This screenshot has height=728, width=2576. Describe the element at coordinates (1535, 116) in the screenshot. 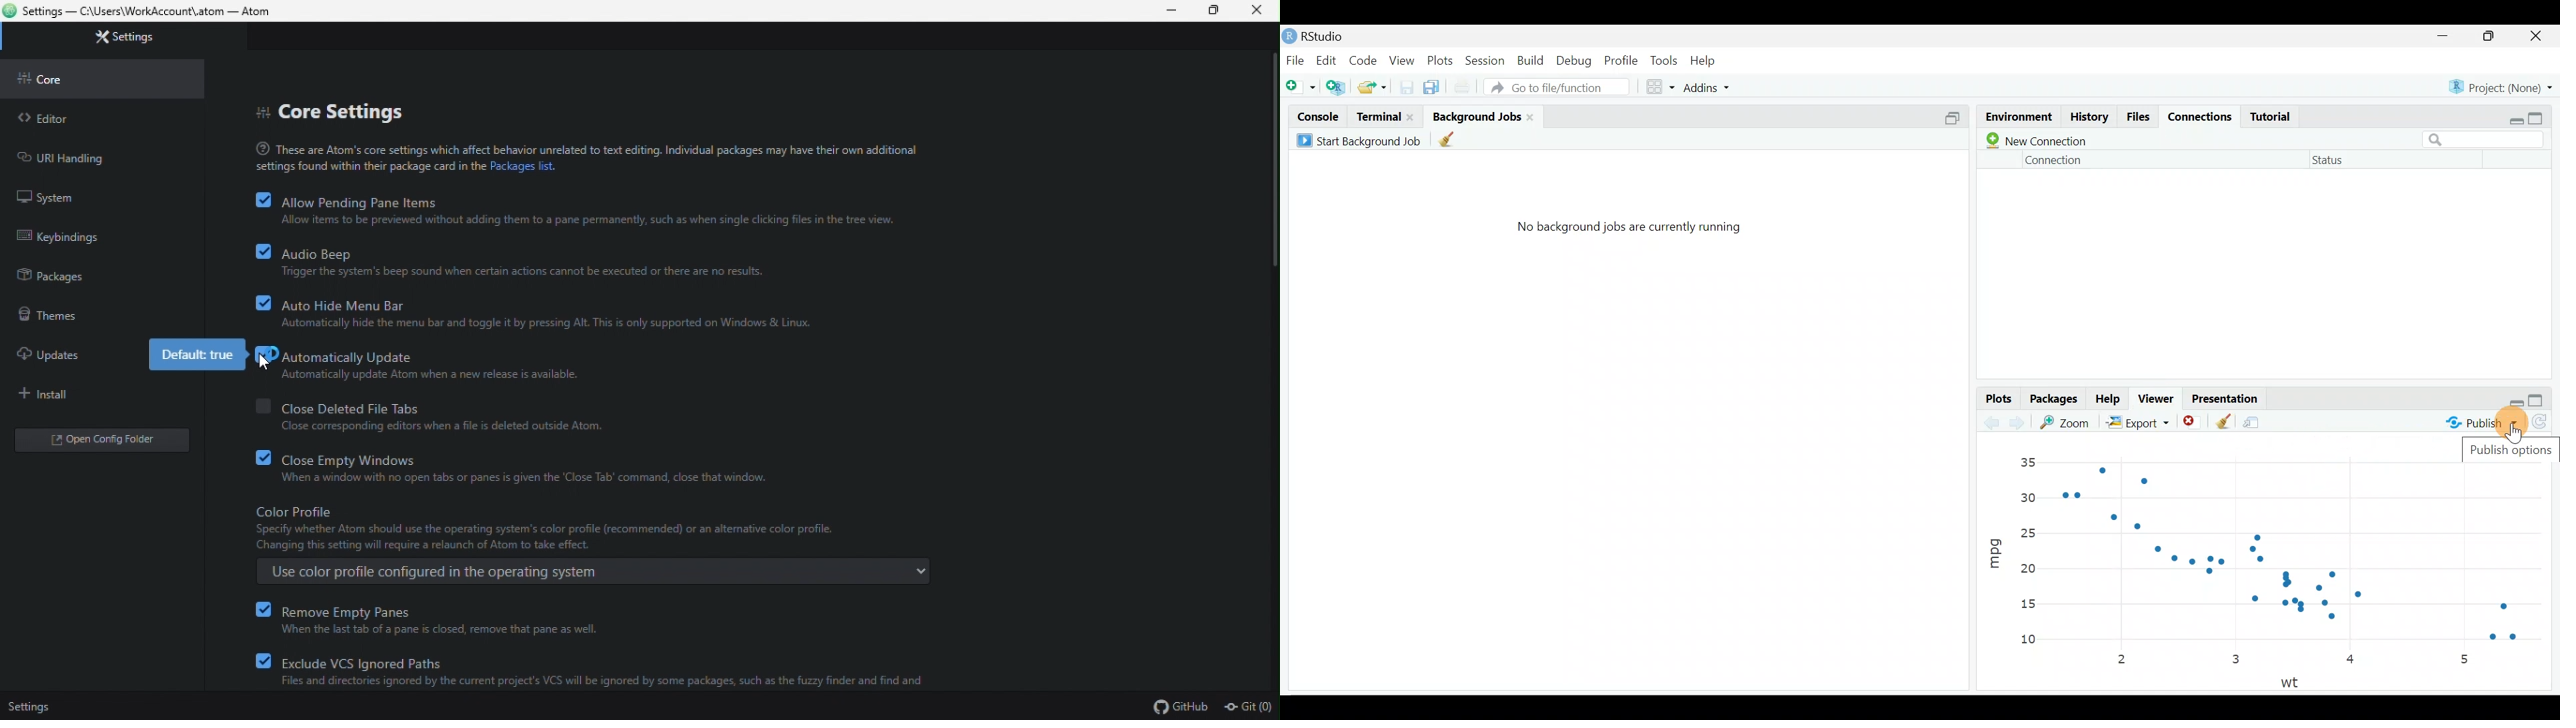

I see `close background job` at that location.